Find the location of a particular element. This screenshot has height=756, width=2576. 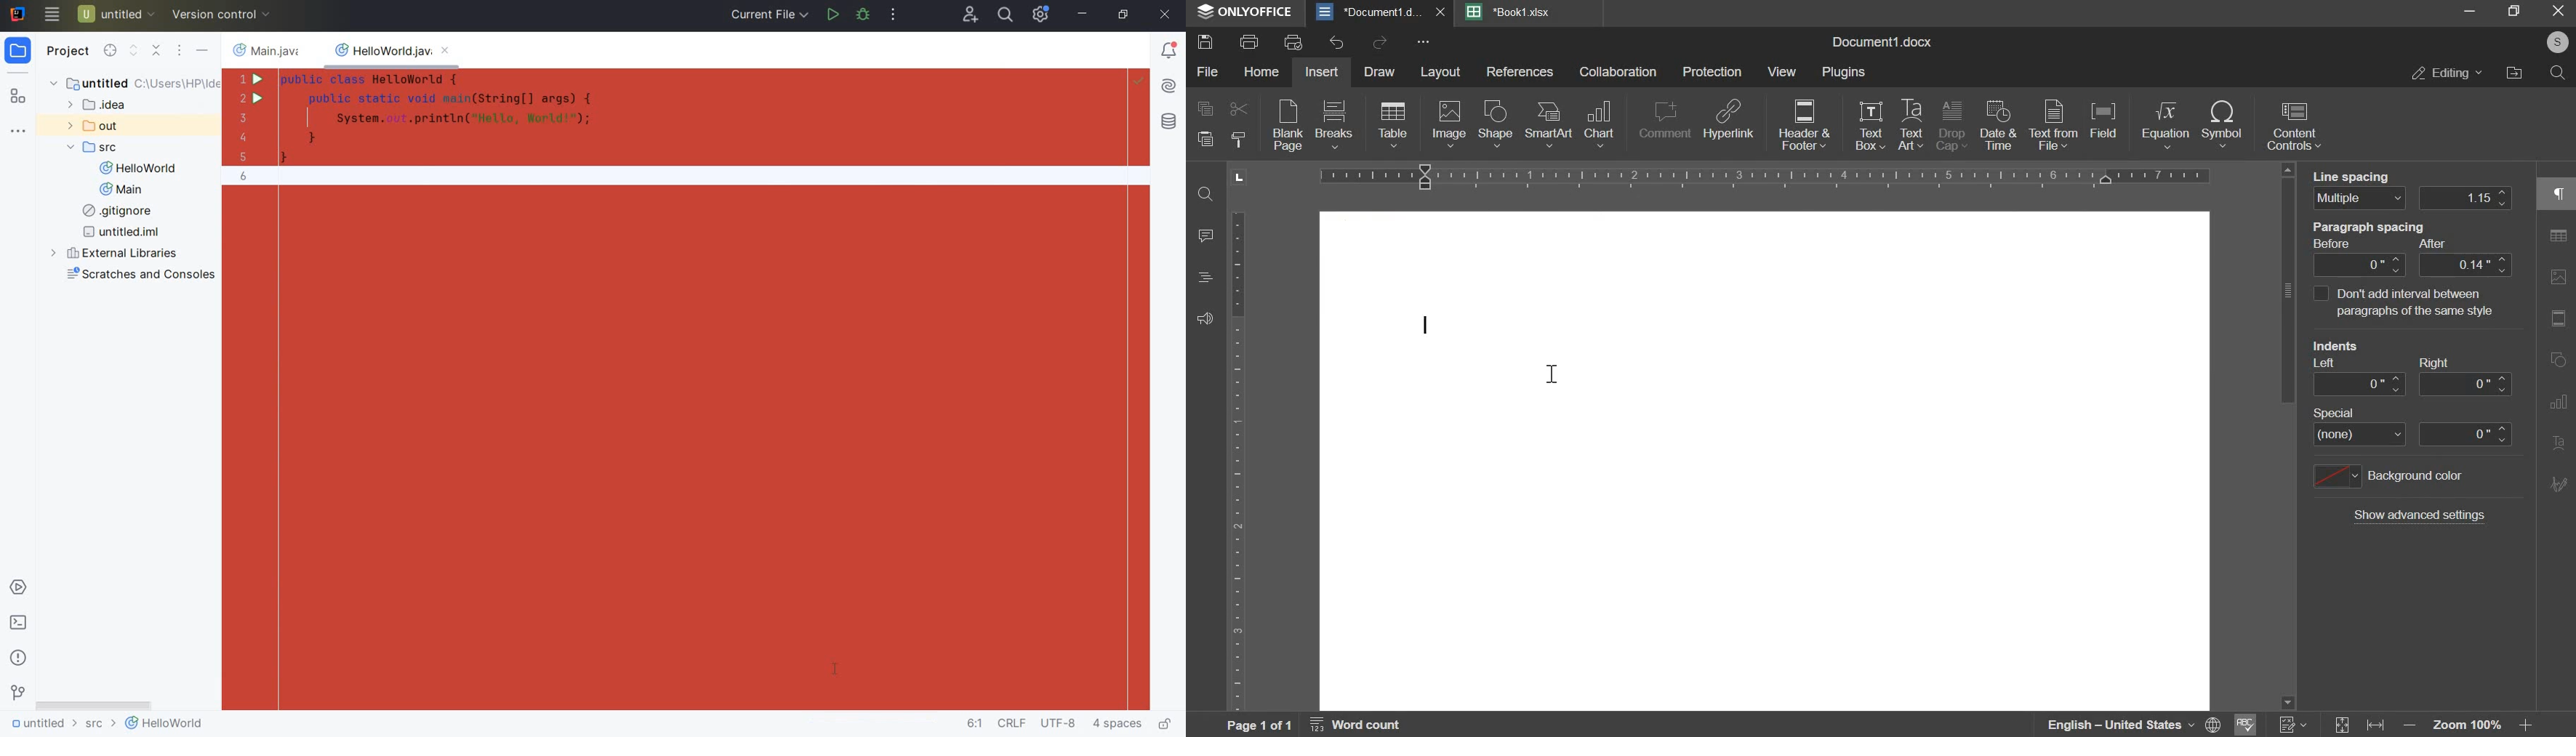

filename is located at coordinates (269, 50).